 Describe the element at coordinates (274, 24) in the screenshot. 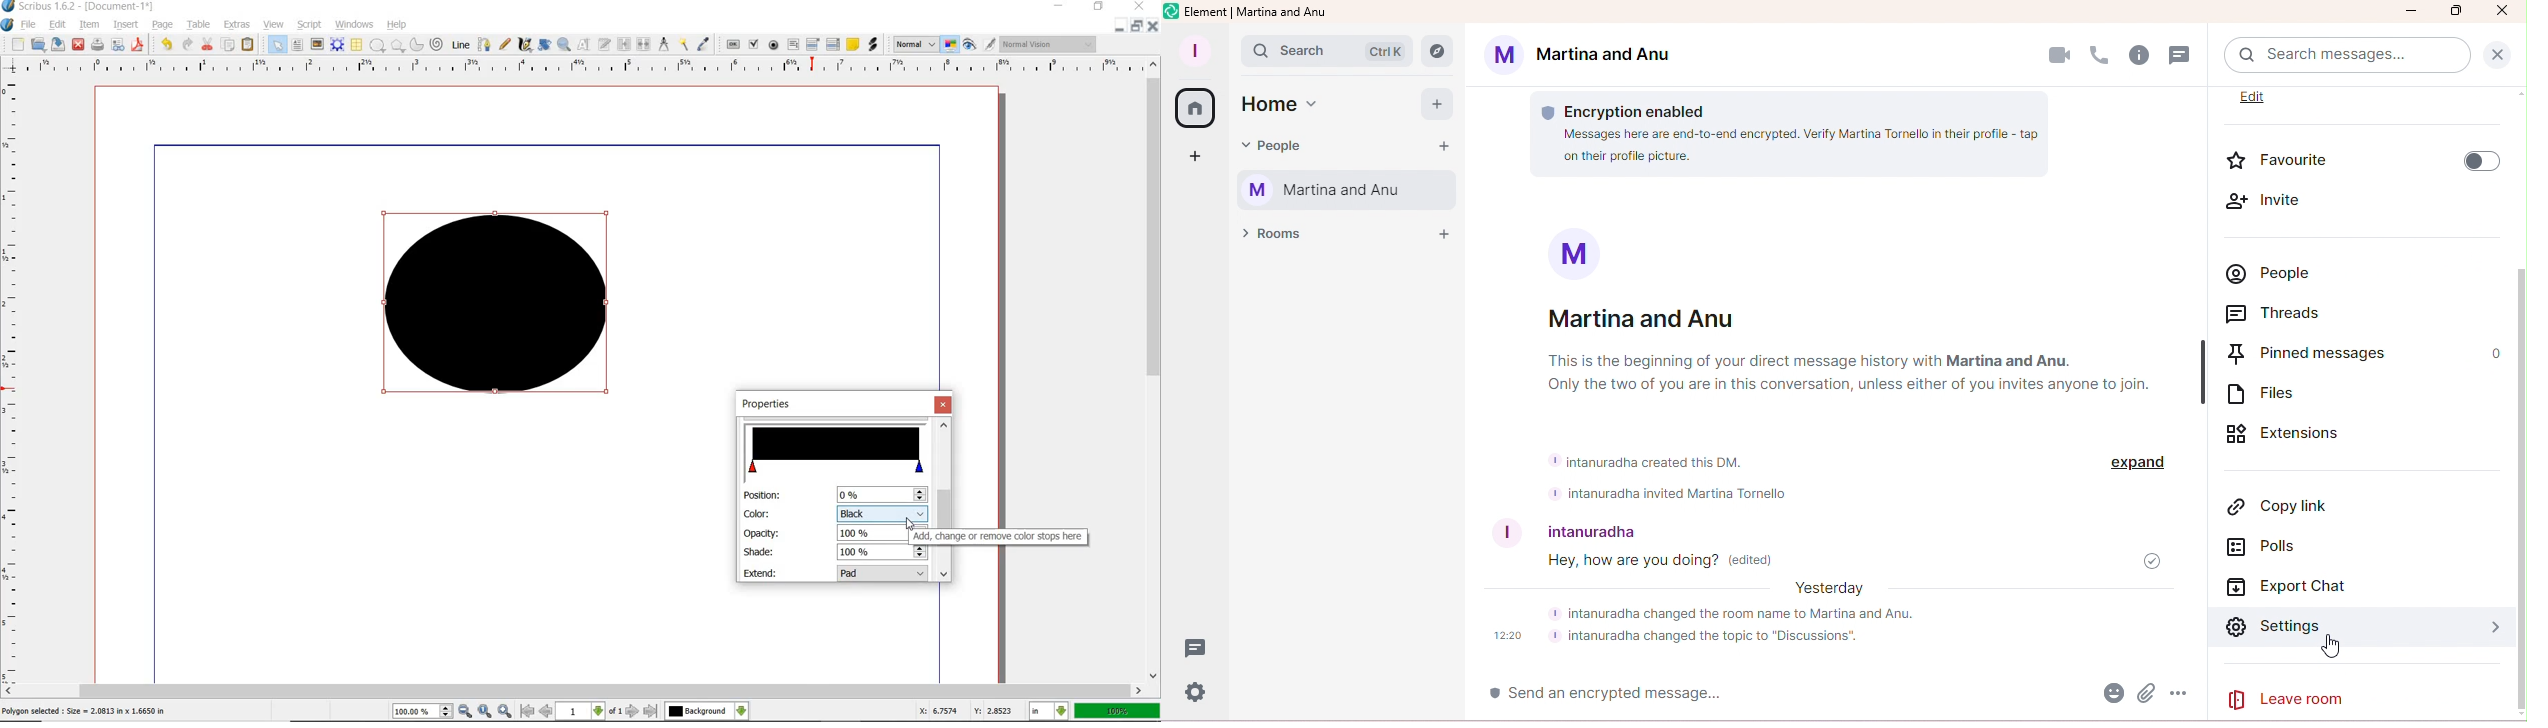

I see `VIEW` at that location.